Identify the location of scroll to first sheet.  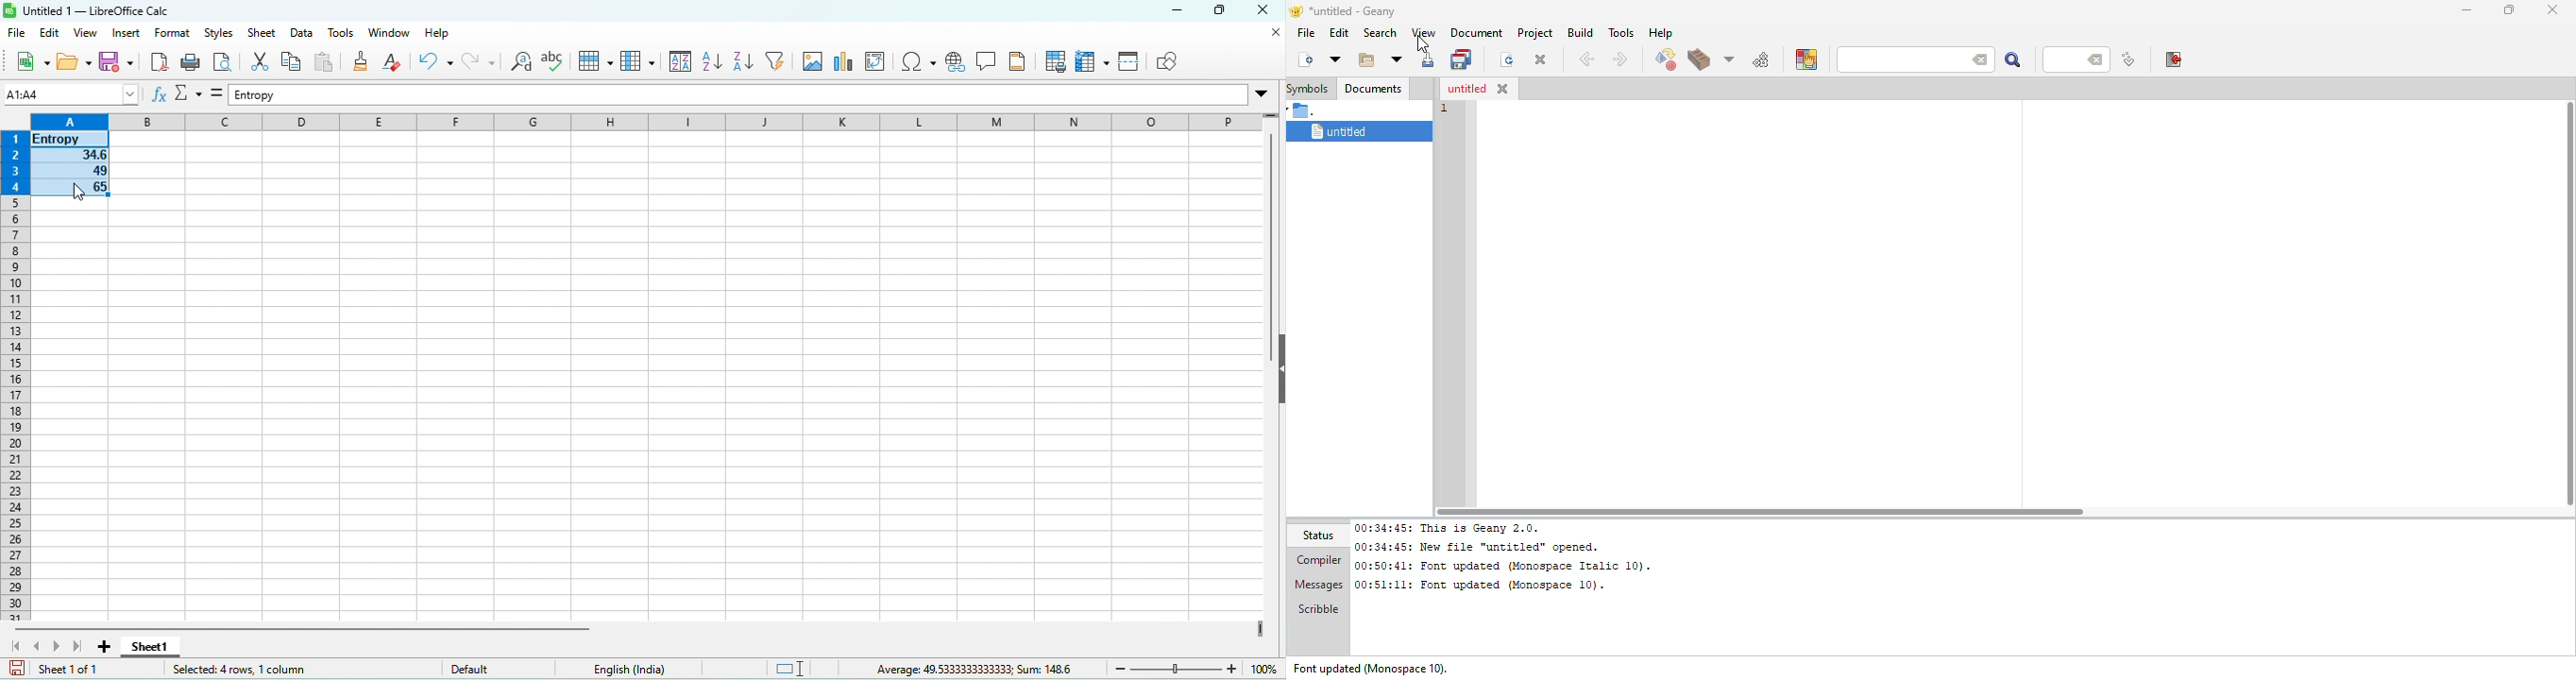
(14, 643).